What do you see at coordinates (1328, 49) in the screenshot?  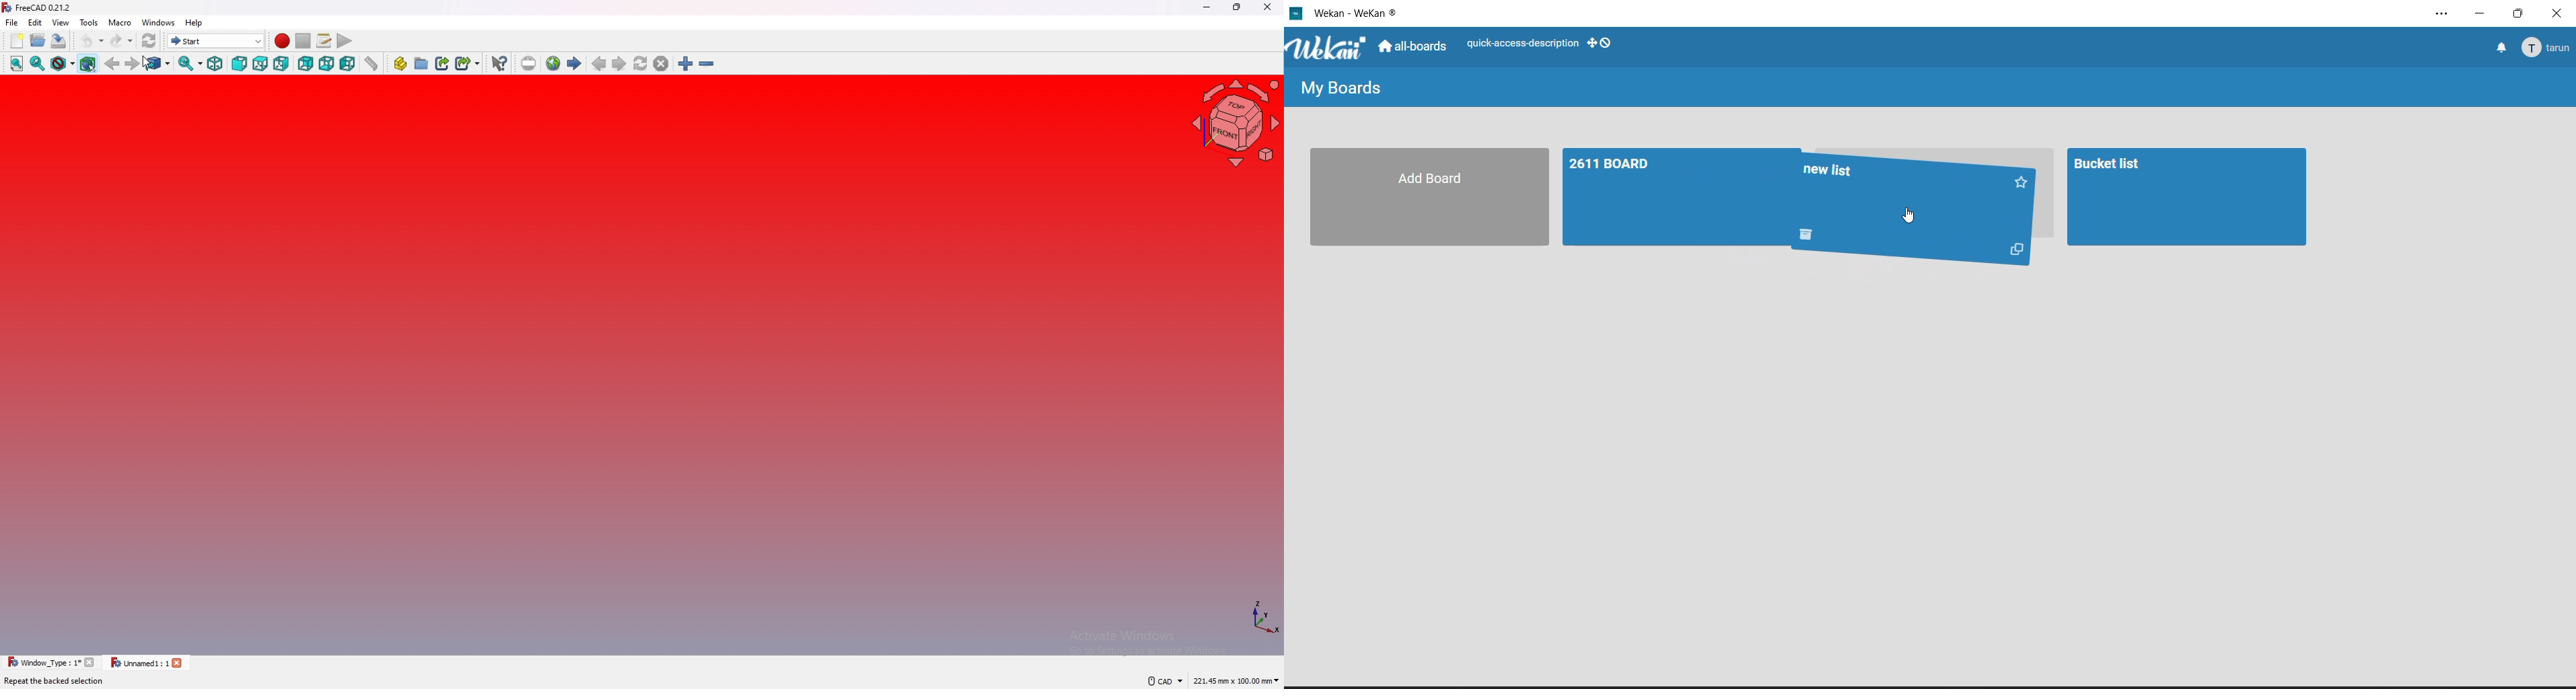 I see `app logo Wekan` at bounding box center [1328, 49].